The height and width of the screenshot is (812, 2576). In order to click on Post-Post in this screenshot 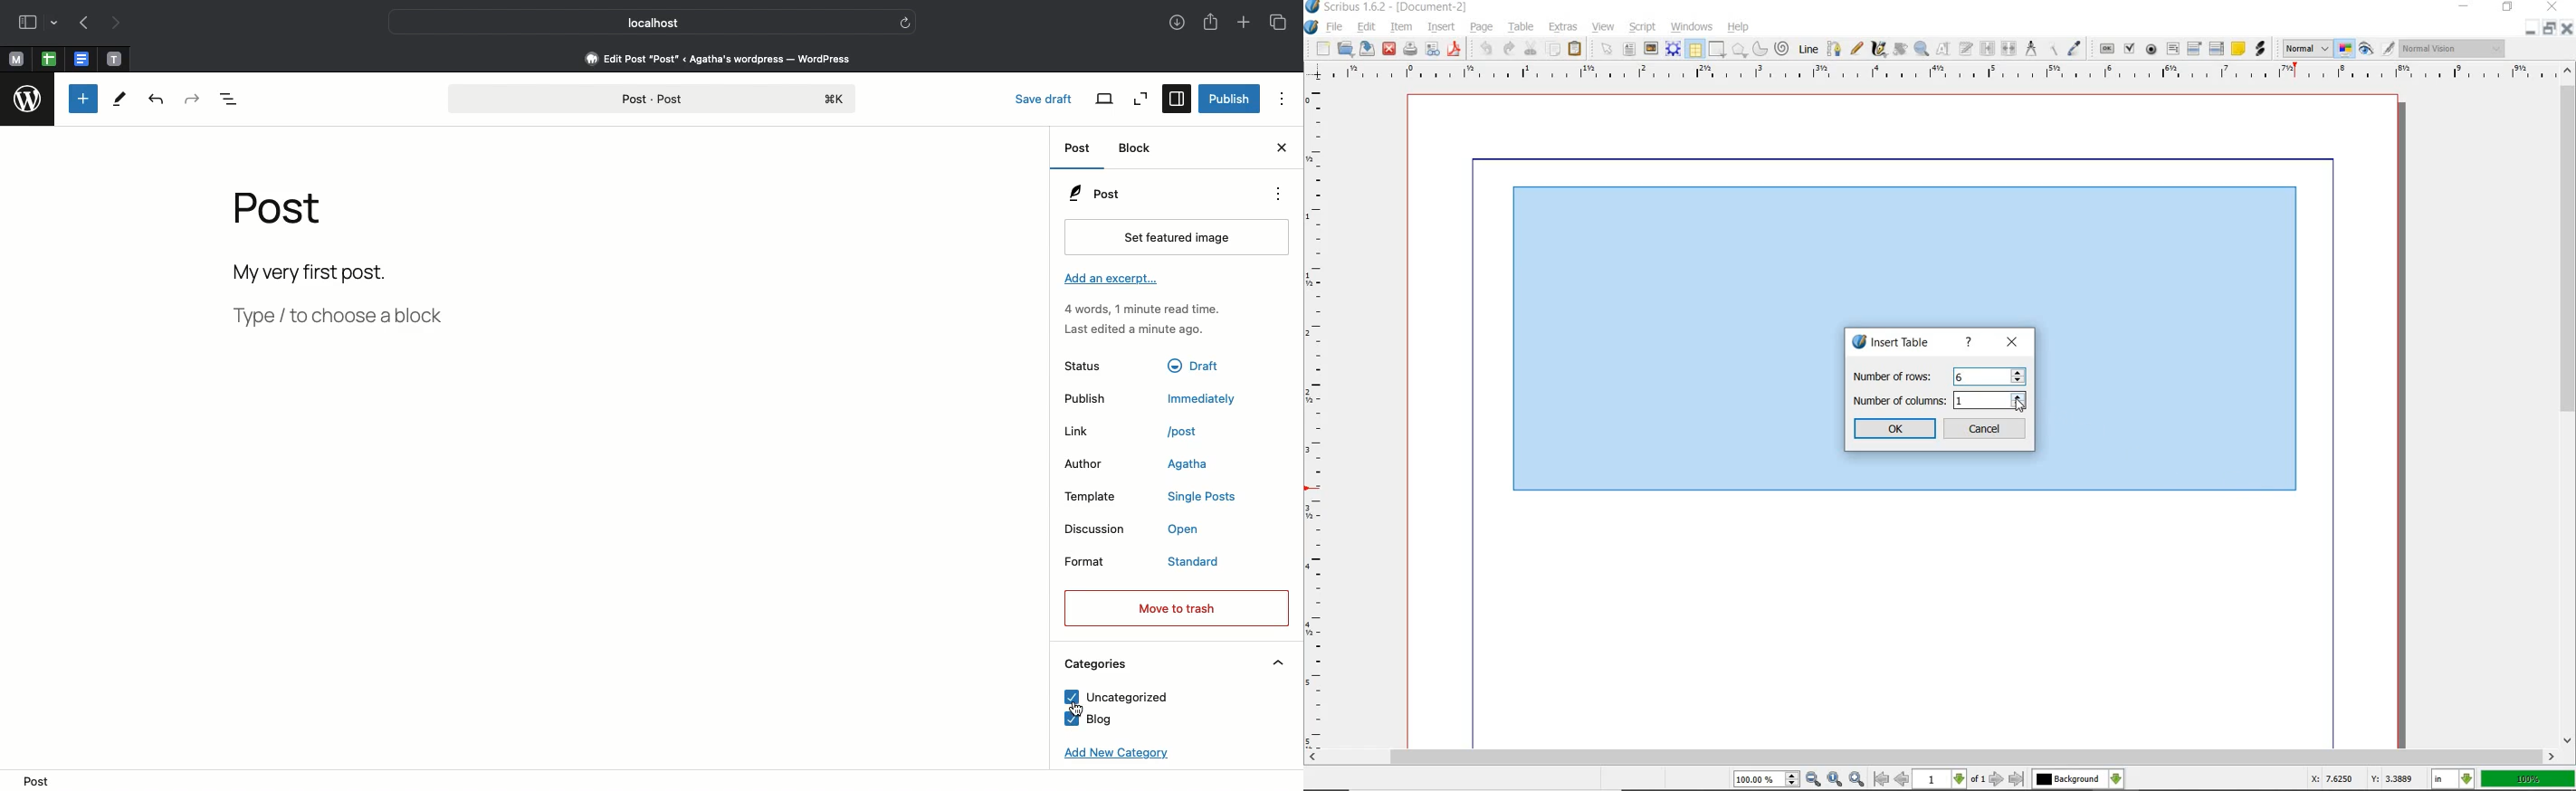, I will do `click(651, 100)`.